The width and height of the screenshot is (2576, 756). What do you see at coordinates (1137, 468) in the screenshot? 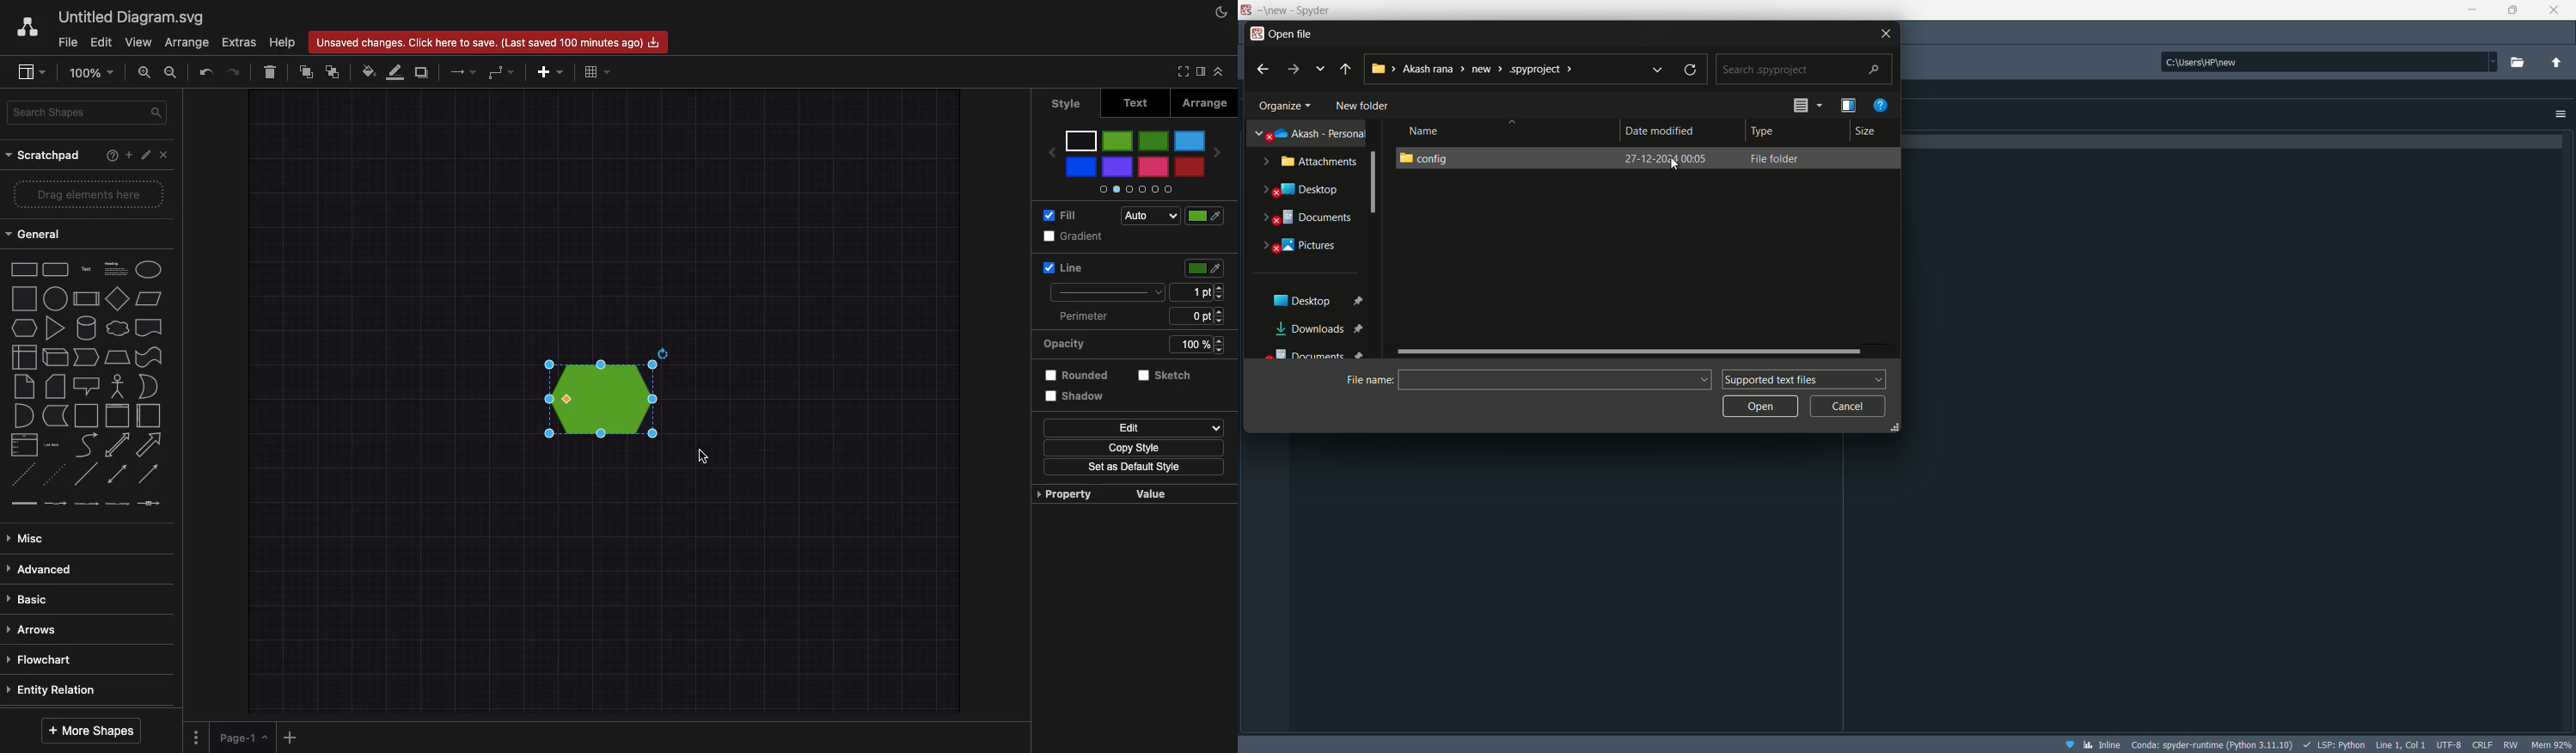
I see `Set as default style` at bounding box center [1137, 468].